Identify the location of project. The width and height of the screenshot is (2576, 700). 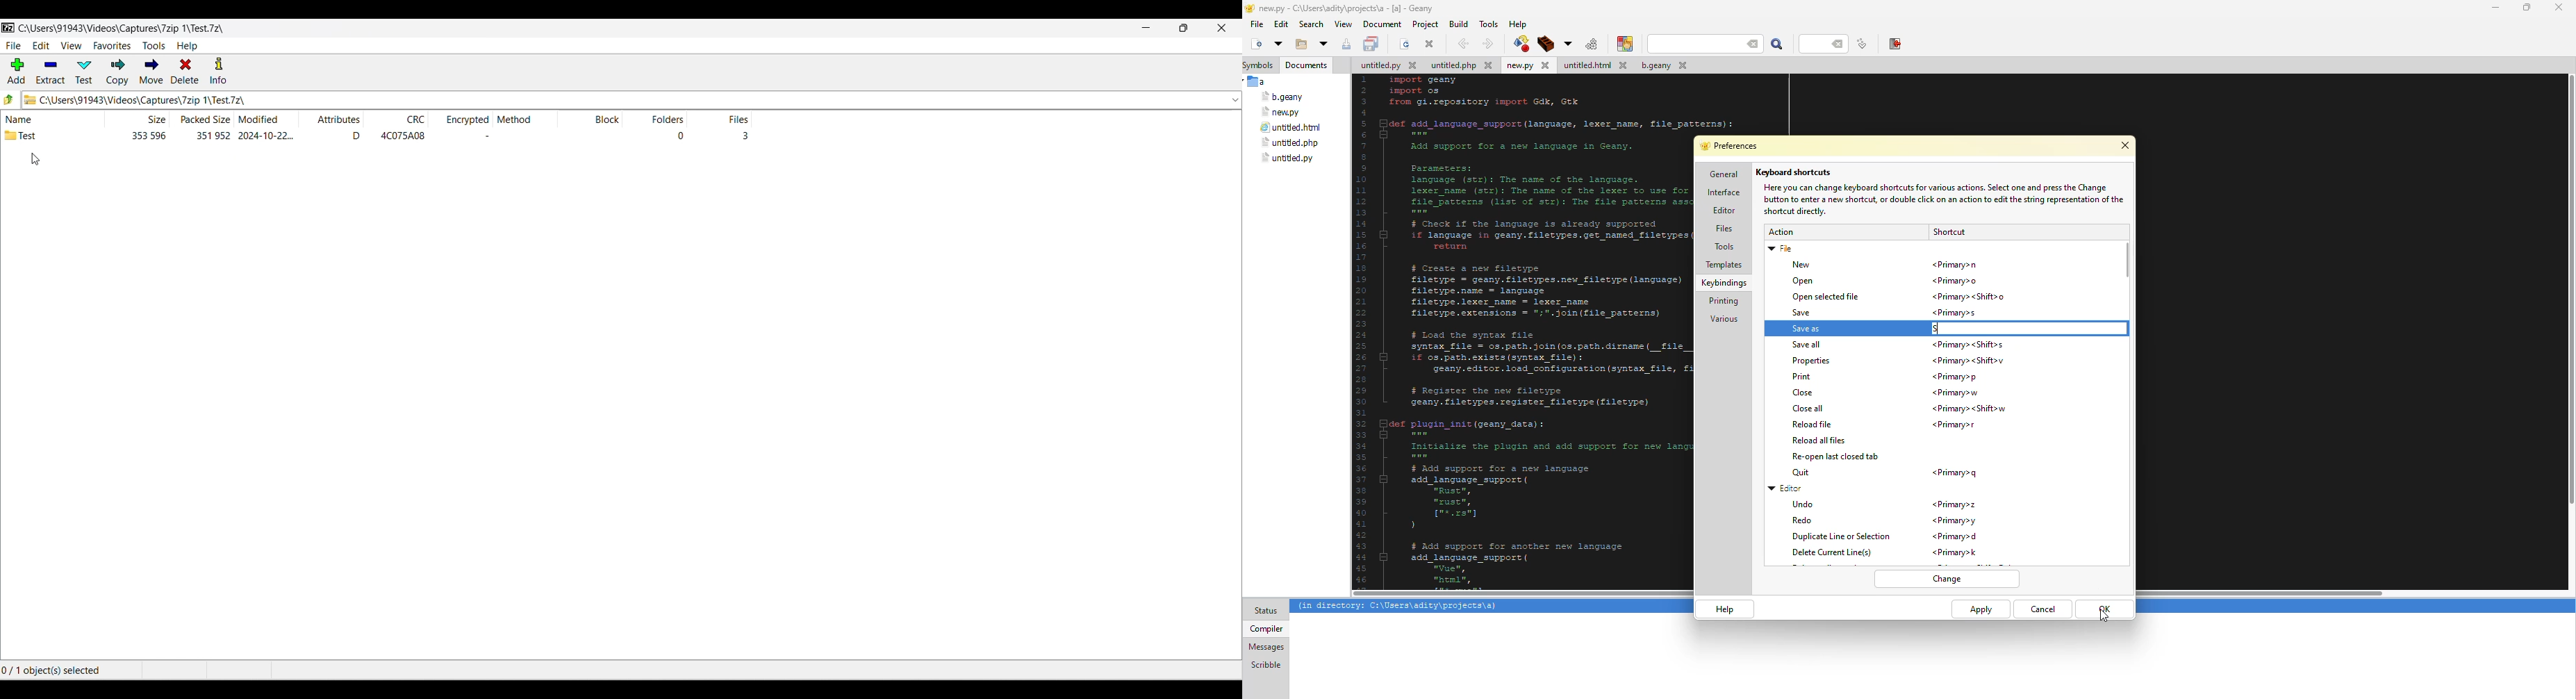
(1425, 24).